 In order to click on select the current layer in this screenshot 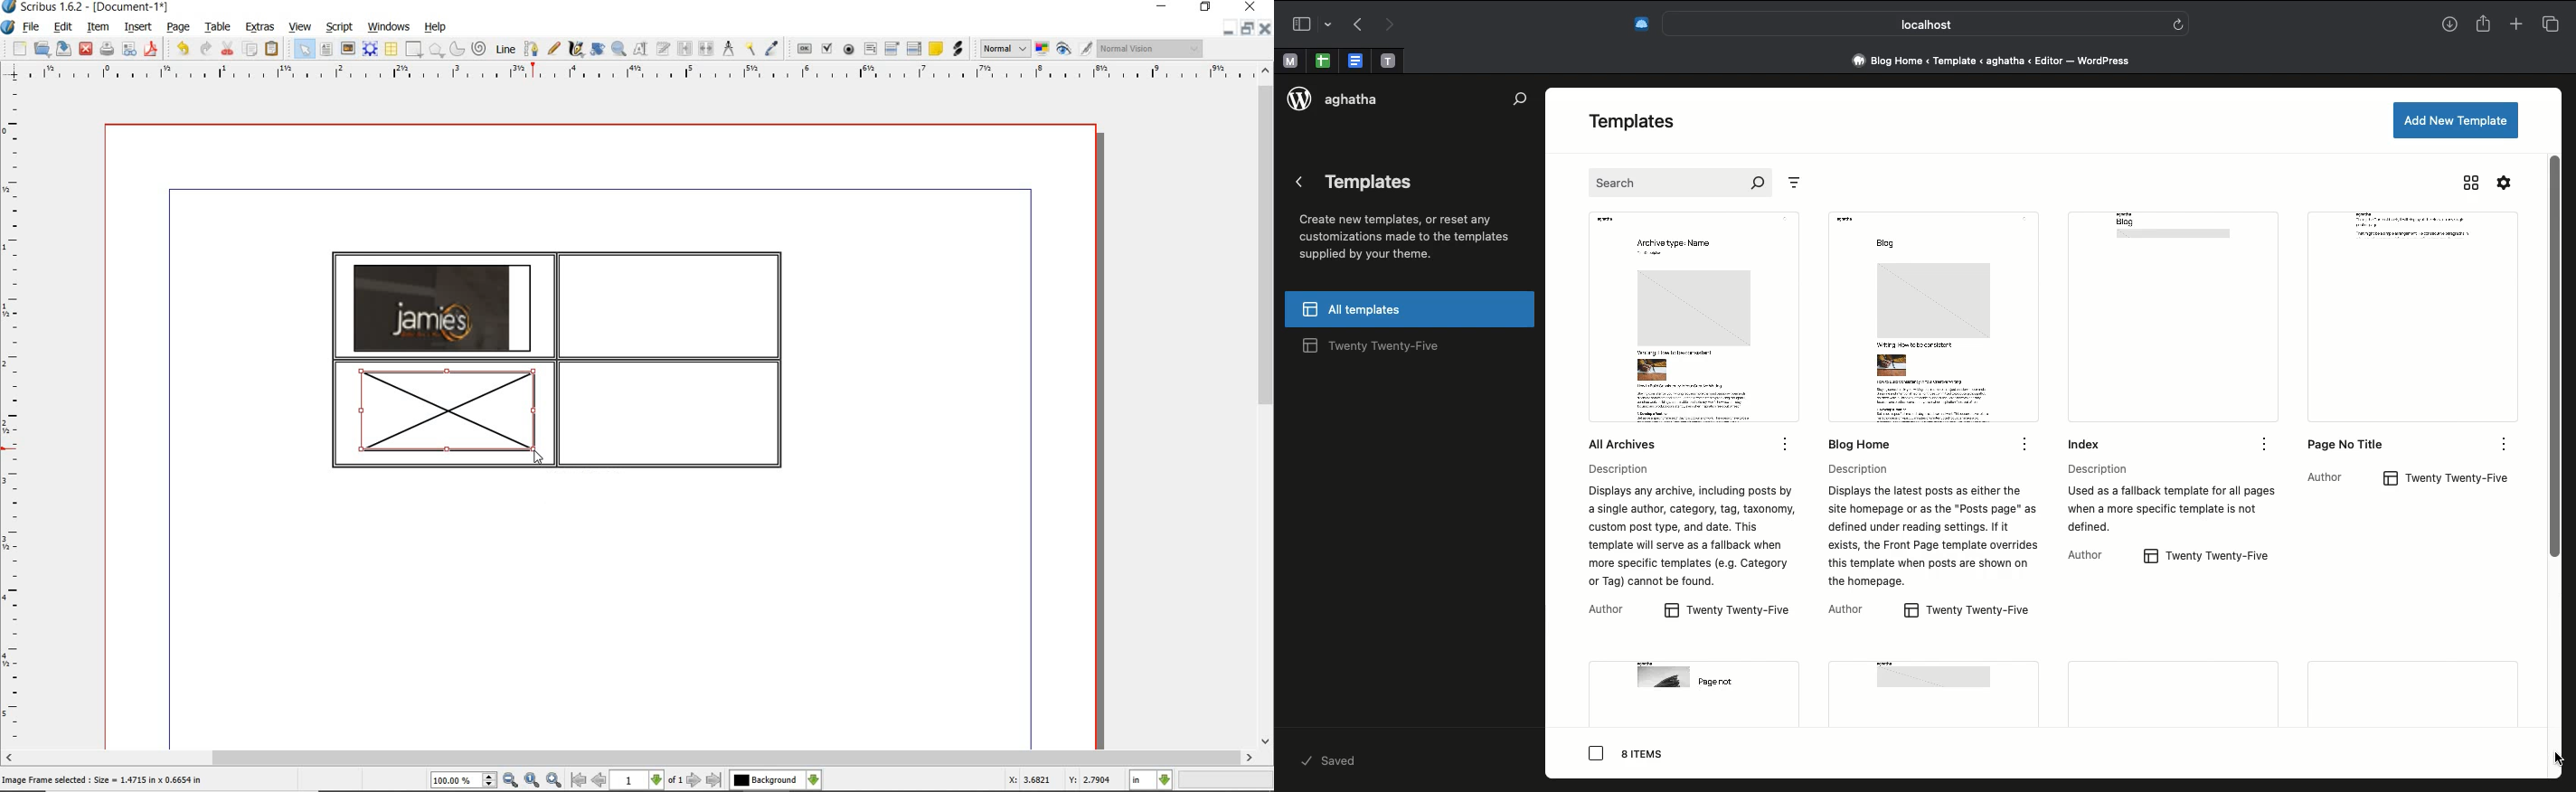, I will do `click(775, 780)`.